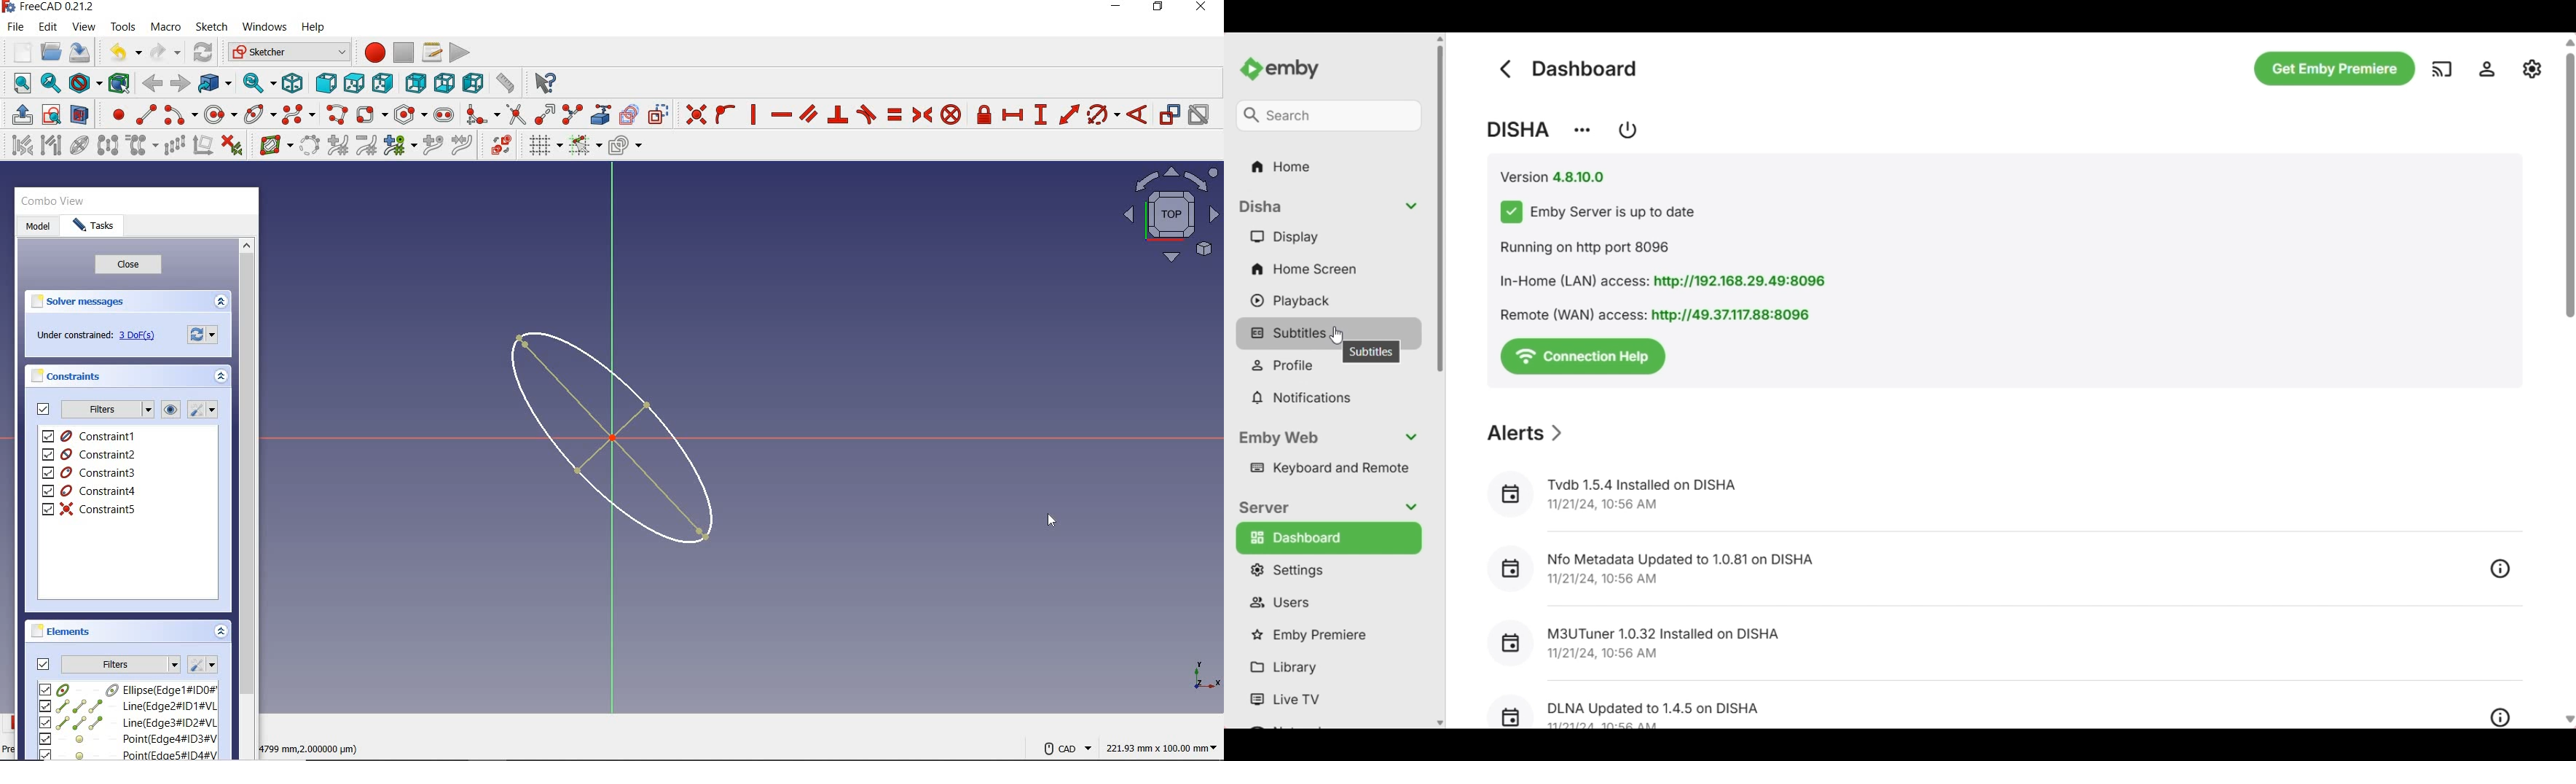 The height and width of the screenshot is (784, 2576). What do you see at coordinates (49, 7) in the screenshot?
I see `system name` at bounding box center [49, 7].